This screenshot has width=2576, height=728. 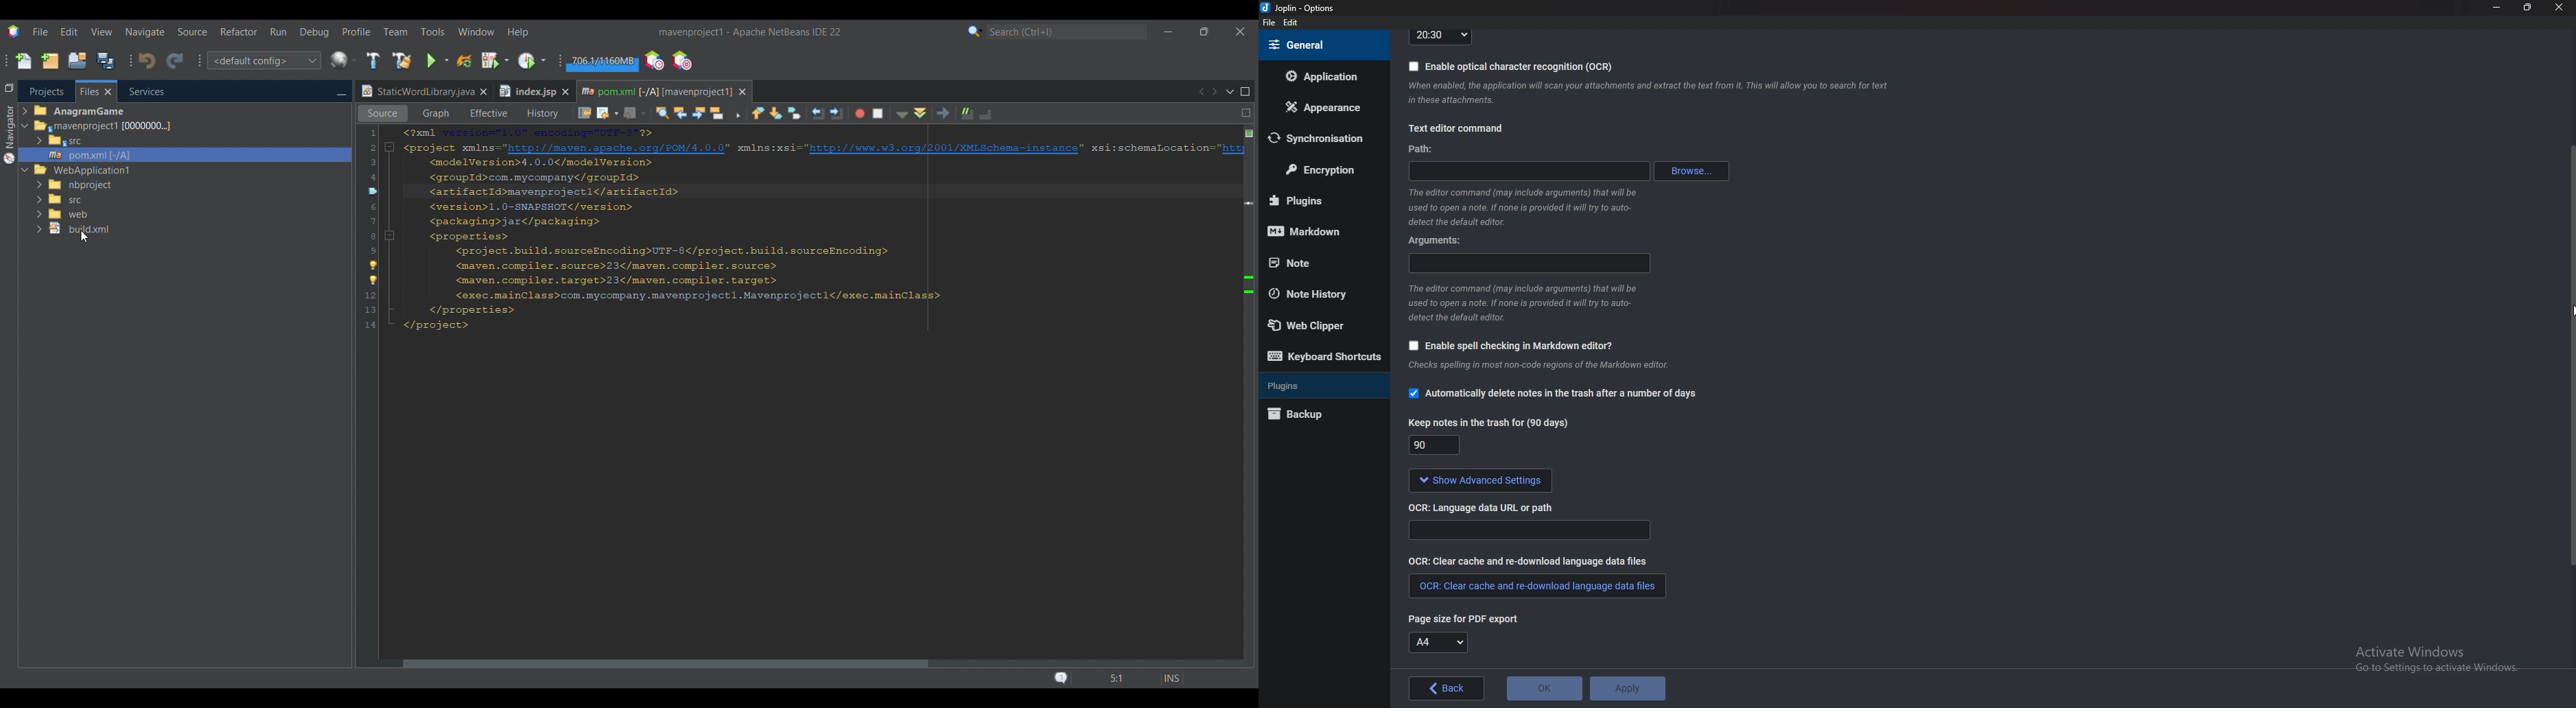 What do you see at coordinates (1545, 689) in the screenshot?
I see `ok` at bounding box center [1545, 689].